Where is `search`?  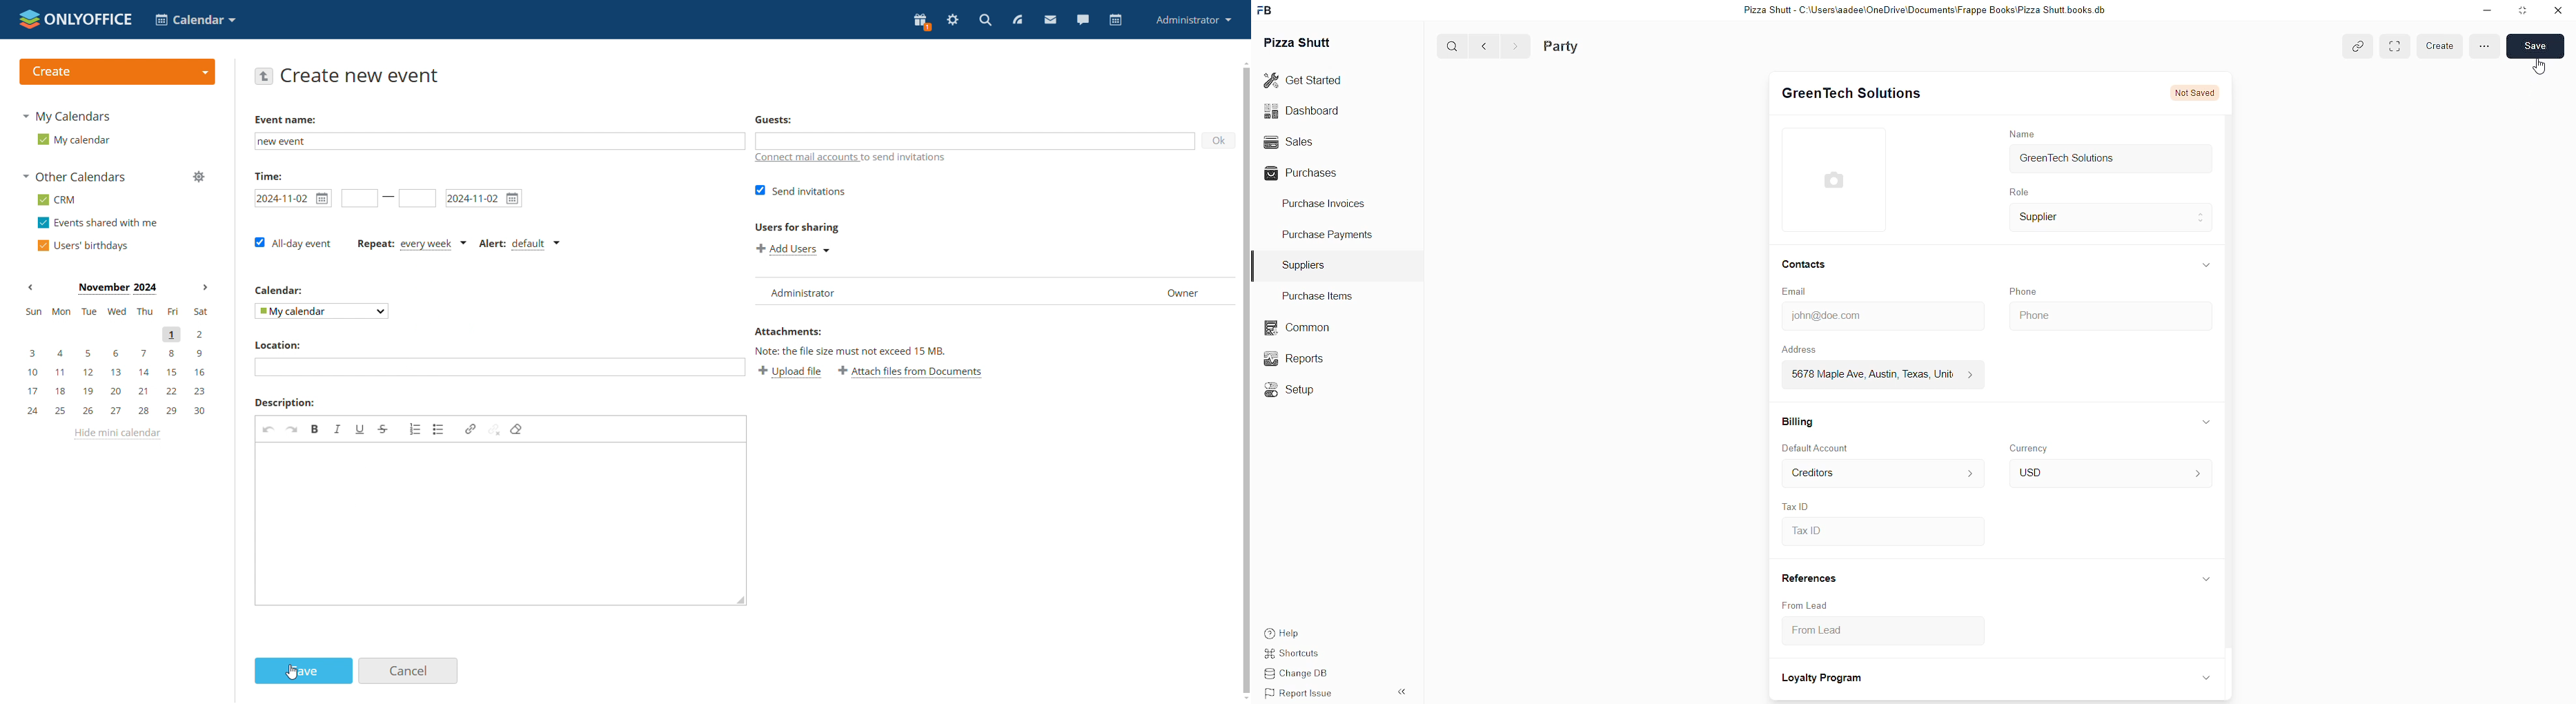 search is located at coordinates (1447, 47).